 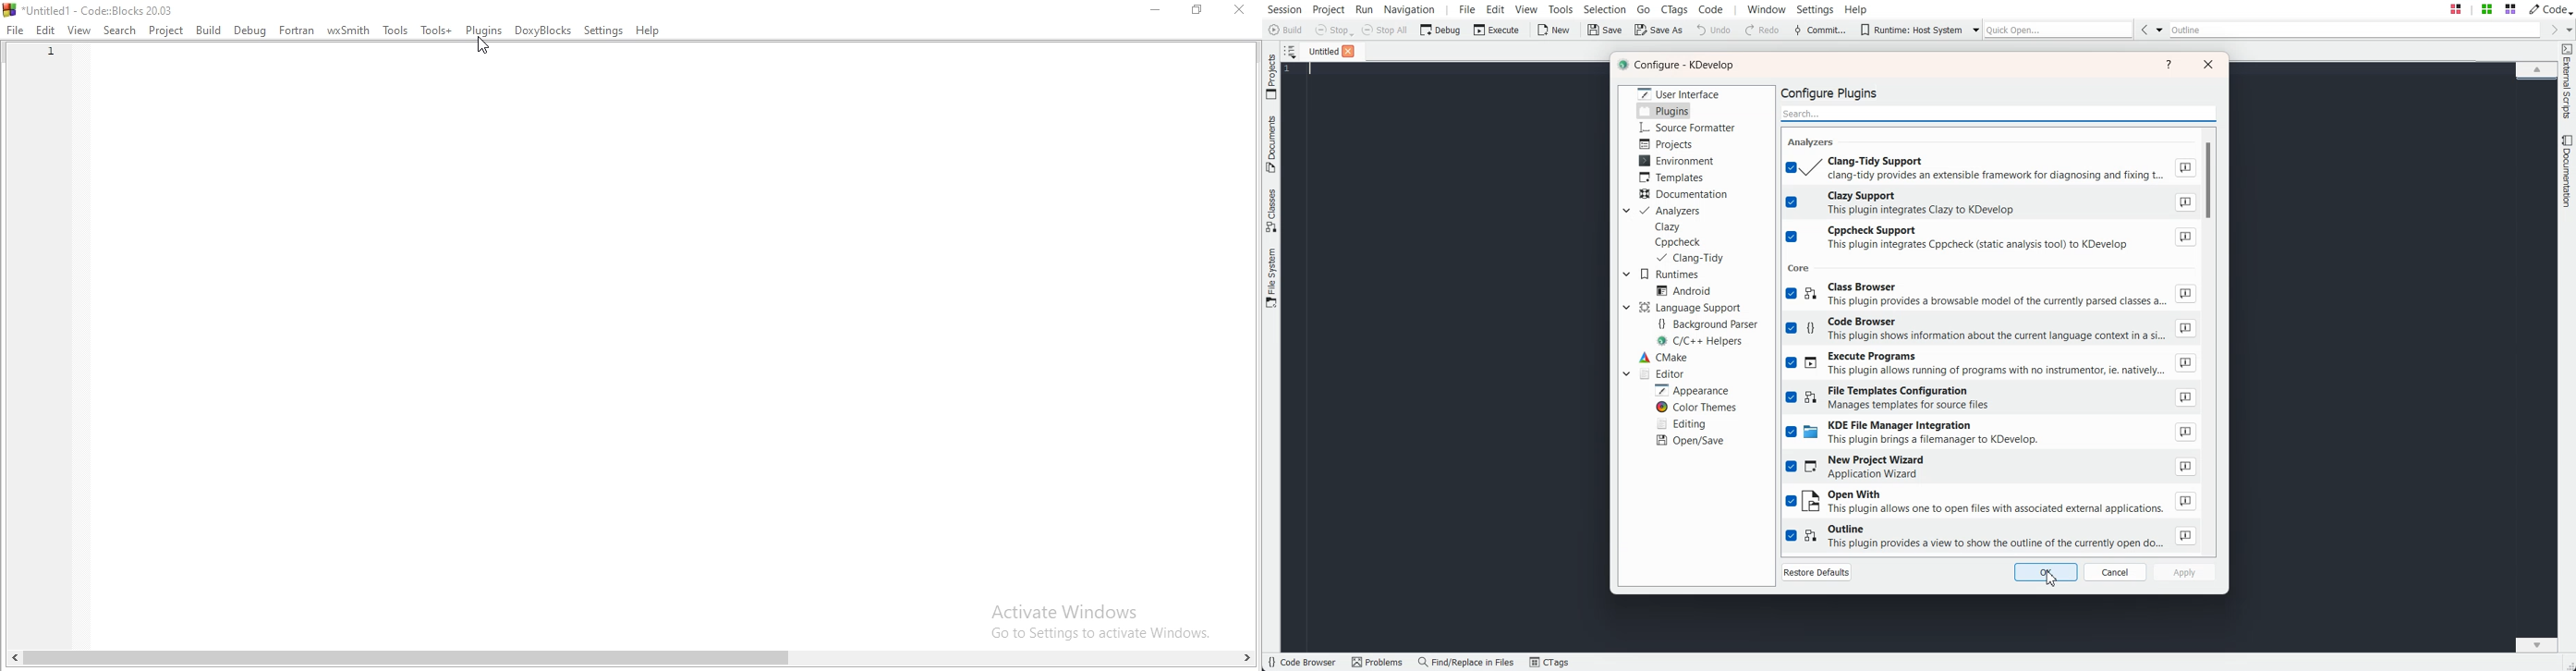 I want to click on restore, so click(x=1197, y=10).